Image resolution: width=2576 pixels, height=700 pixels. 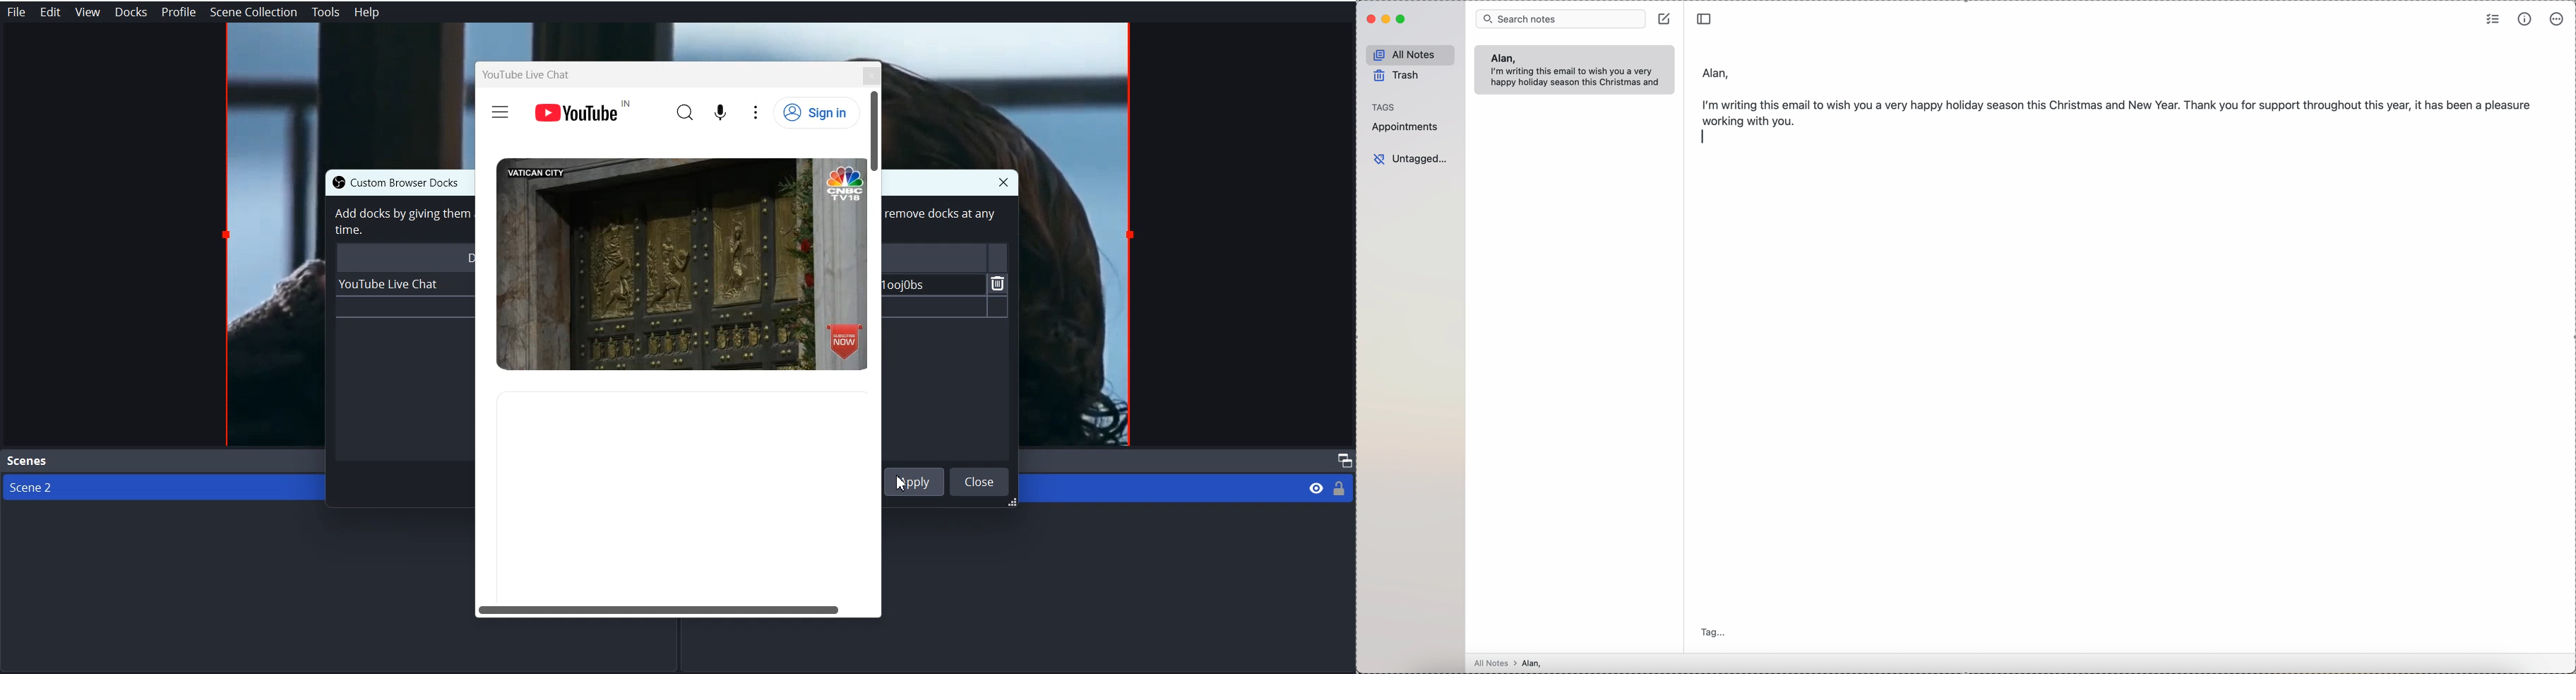 What do you see at coordinates (582, 110) in the screenshot?
I see `Youtube logo` at bounding box center [582, 110].